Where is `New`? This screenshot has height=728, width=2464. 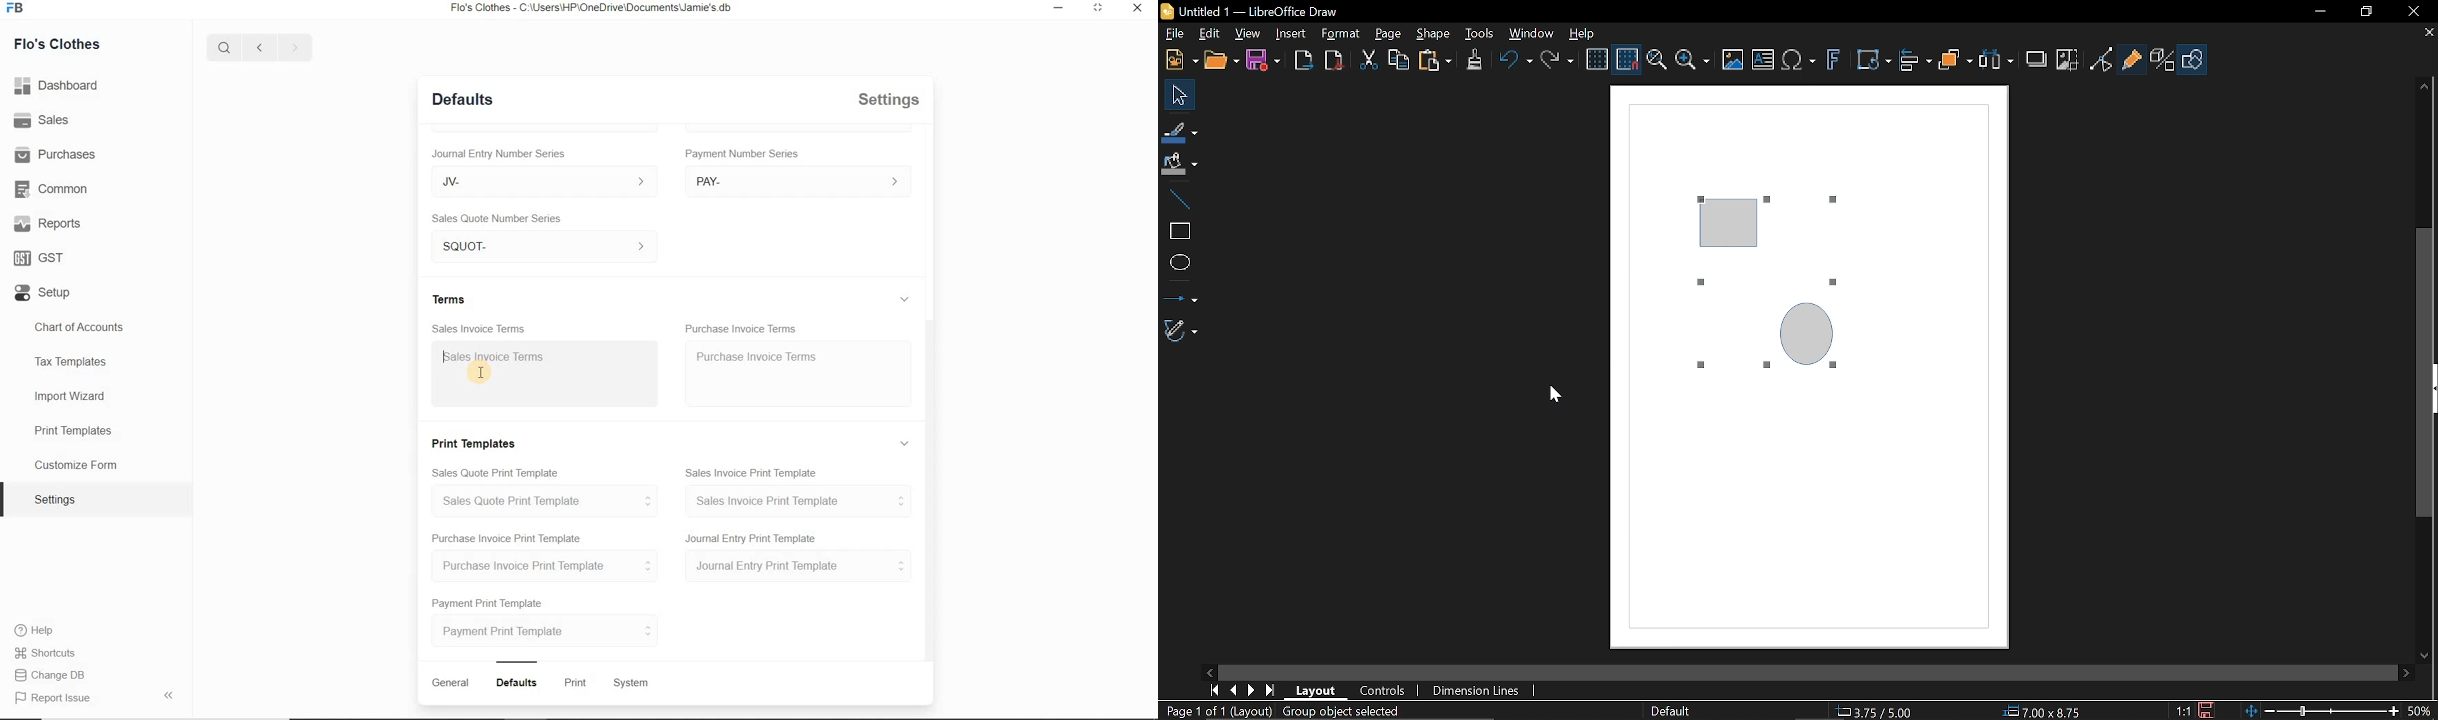 New is located at coordinates (1180, 59).